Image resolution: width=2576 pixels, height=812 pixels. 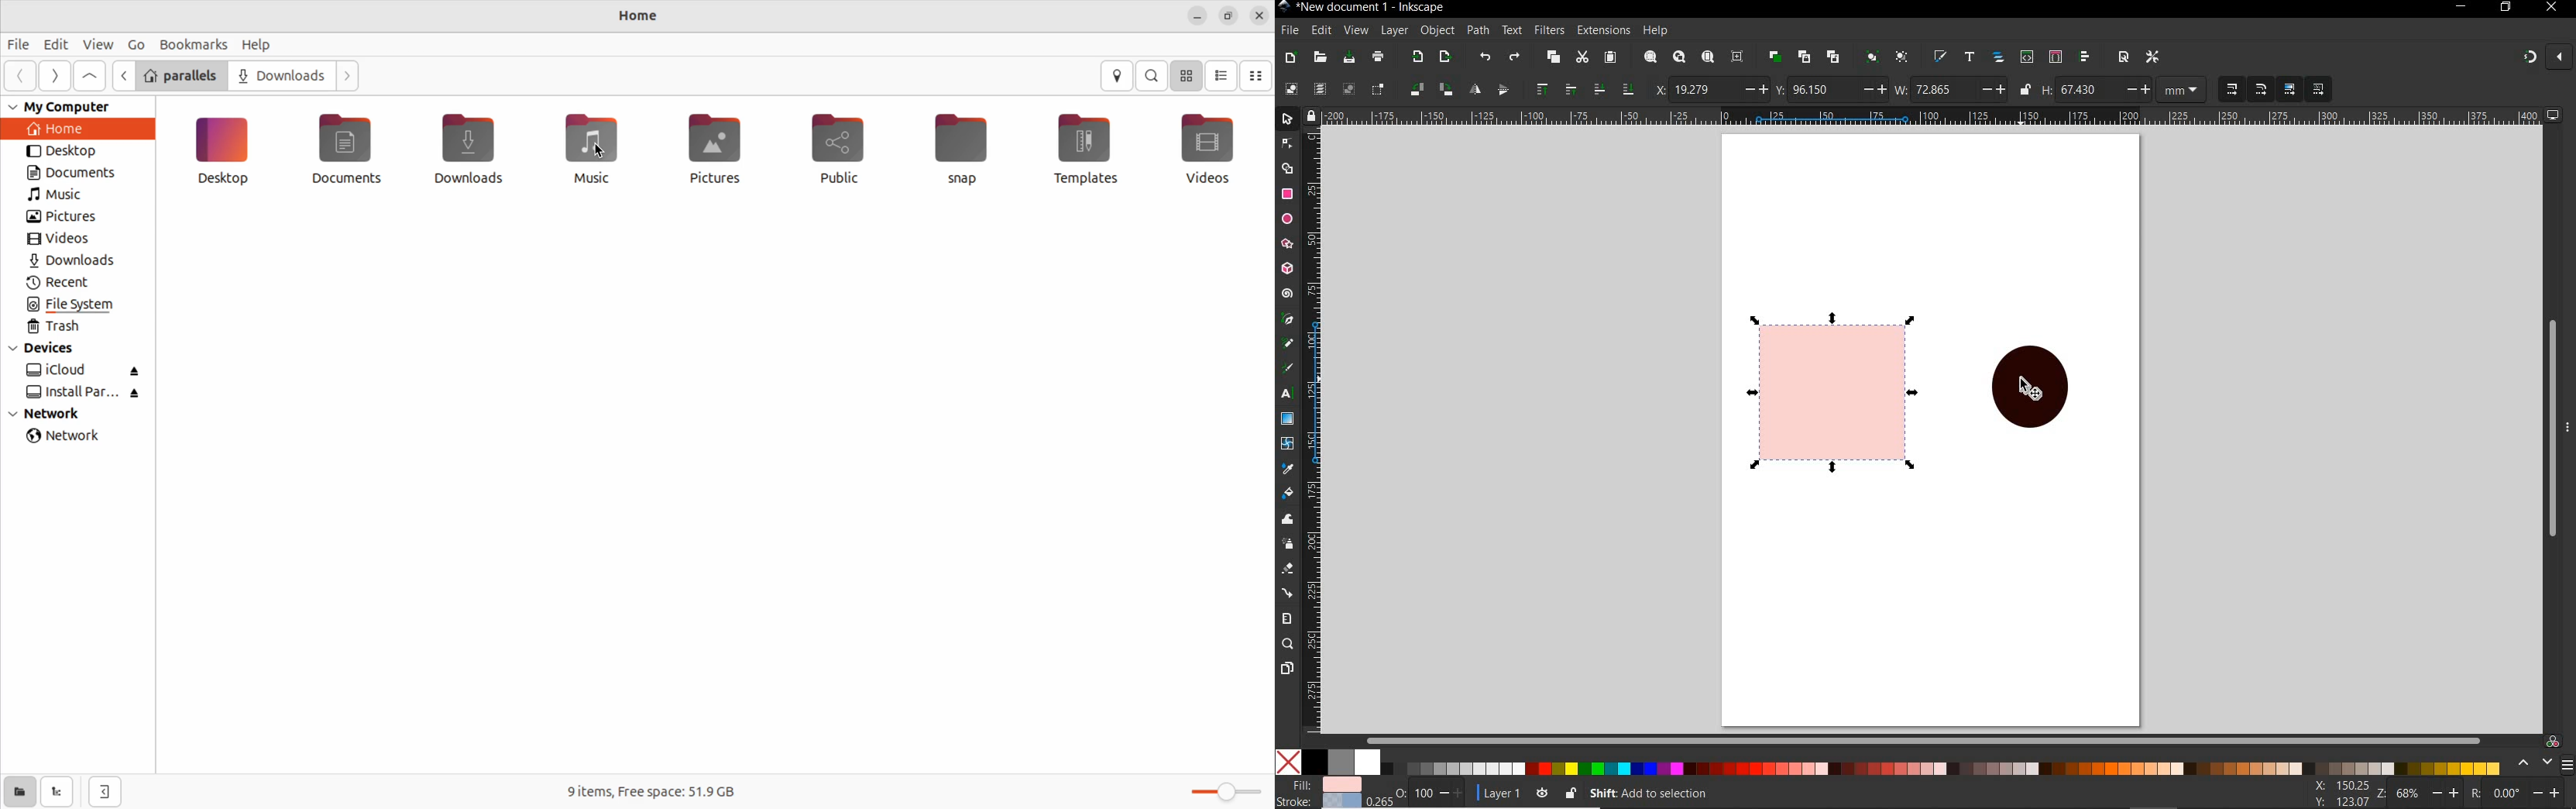 What do you see at coordinates (1088, 146) in the screenshot?
I see `Templates` at bounding box center [1088, 146].